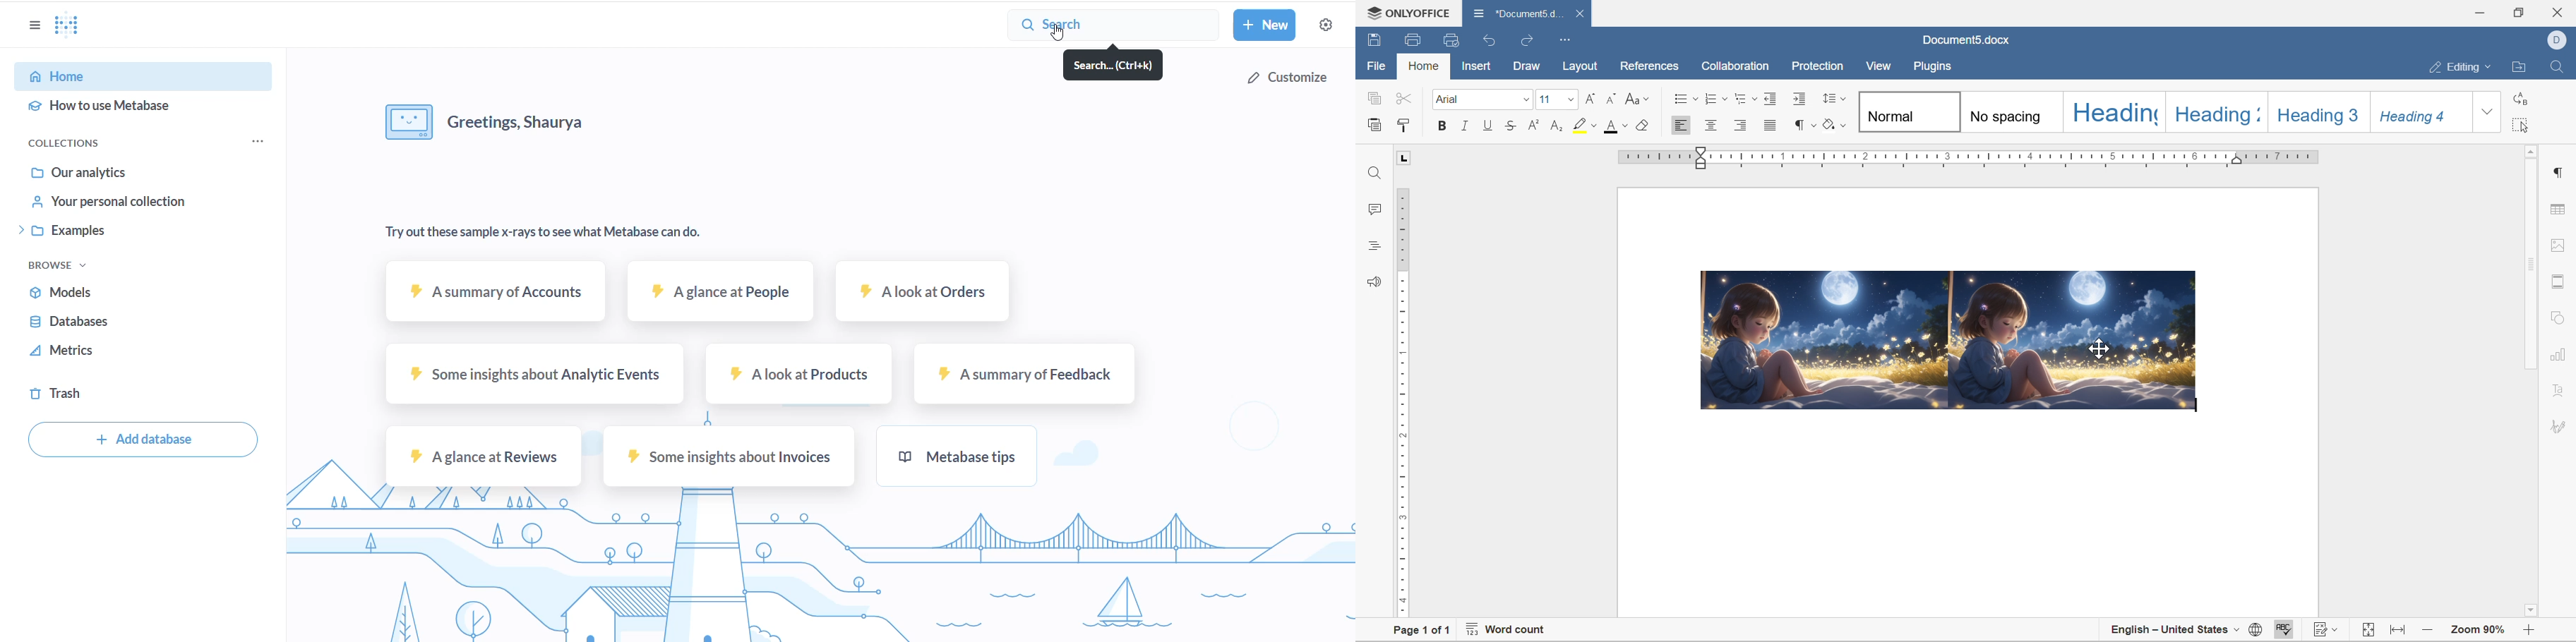  Describe the element at coordinates (1686, 97) in the screenshot. I see `bullets` at that location.